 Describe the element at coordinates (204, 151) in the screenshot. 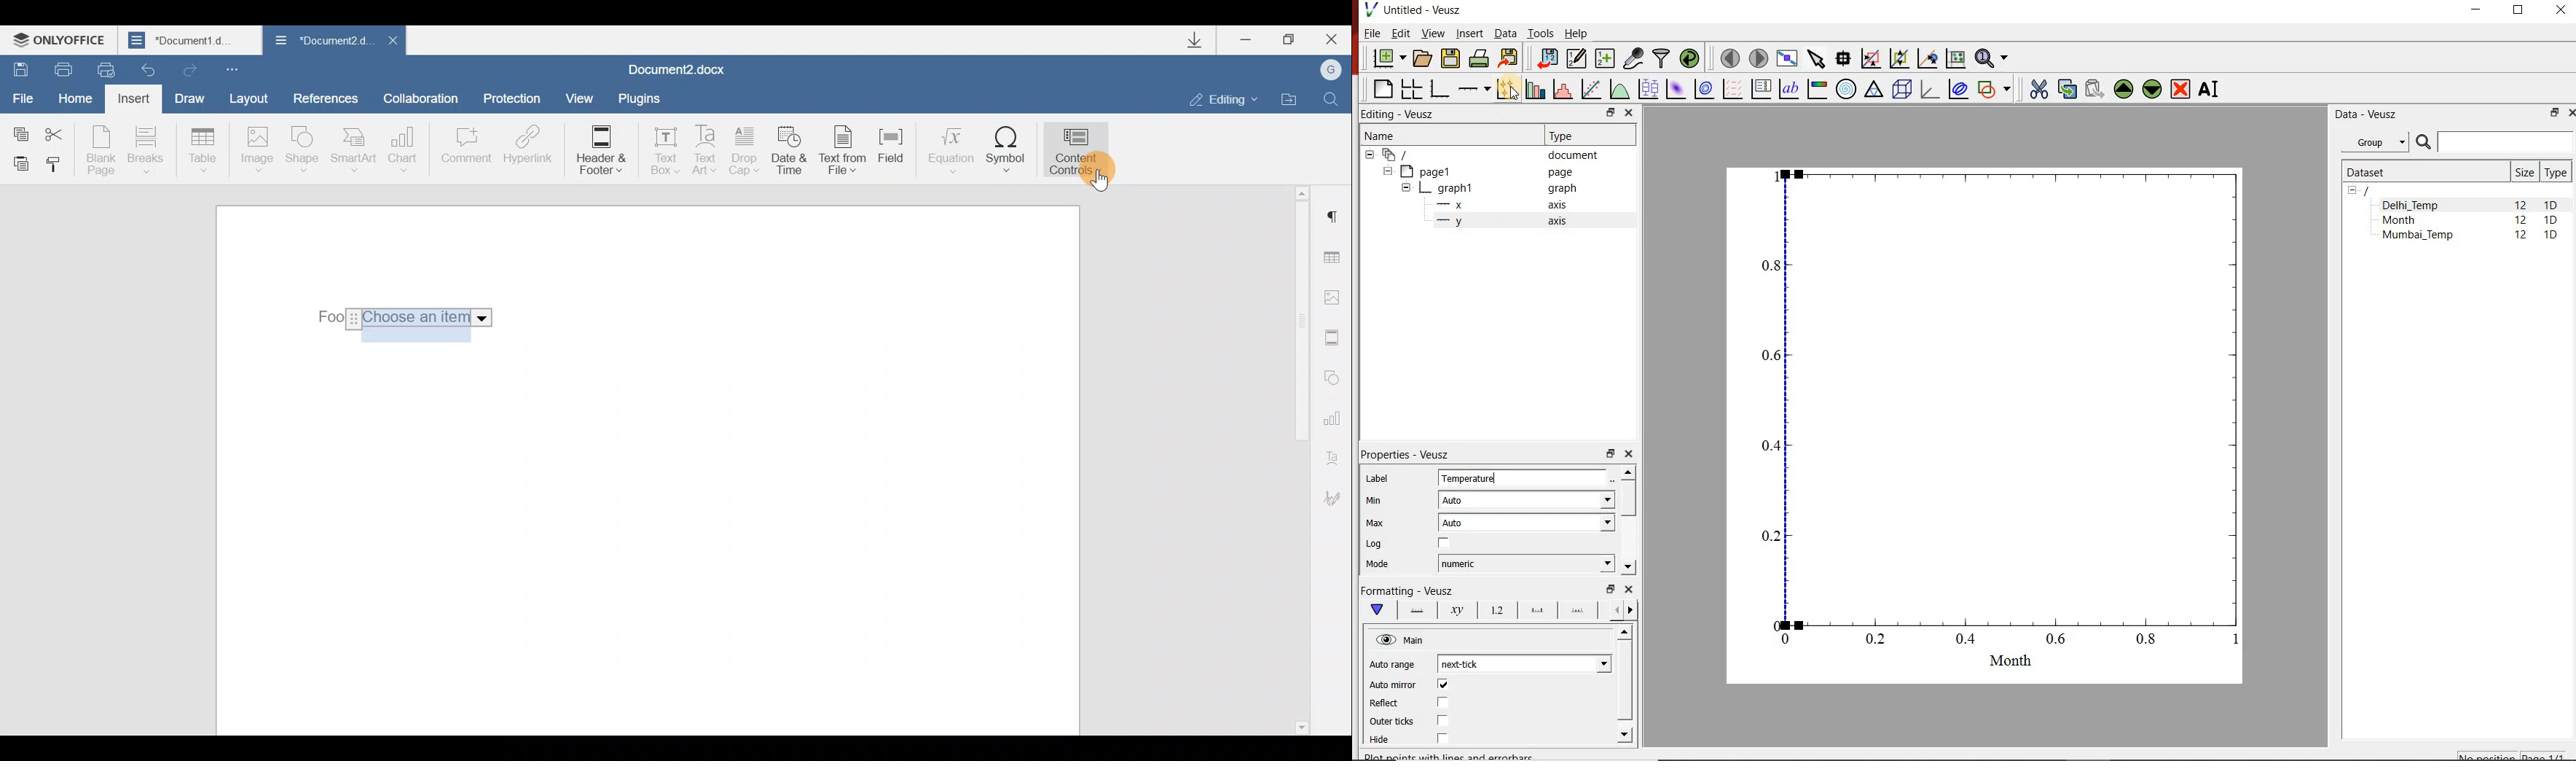

I see `Table` at that location.